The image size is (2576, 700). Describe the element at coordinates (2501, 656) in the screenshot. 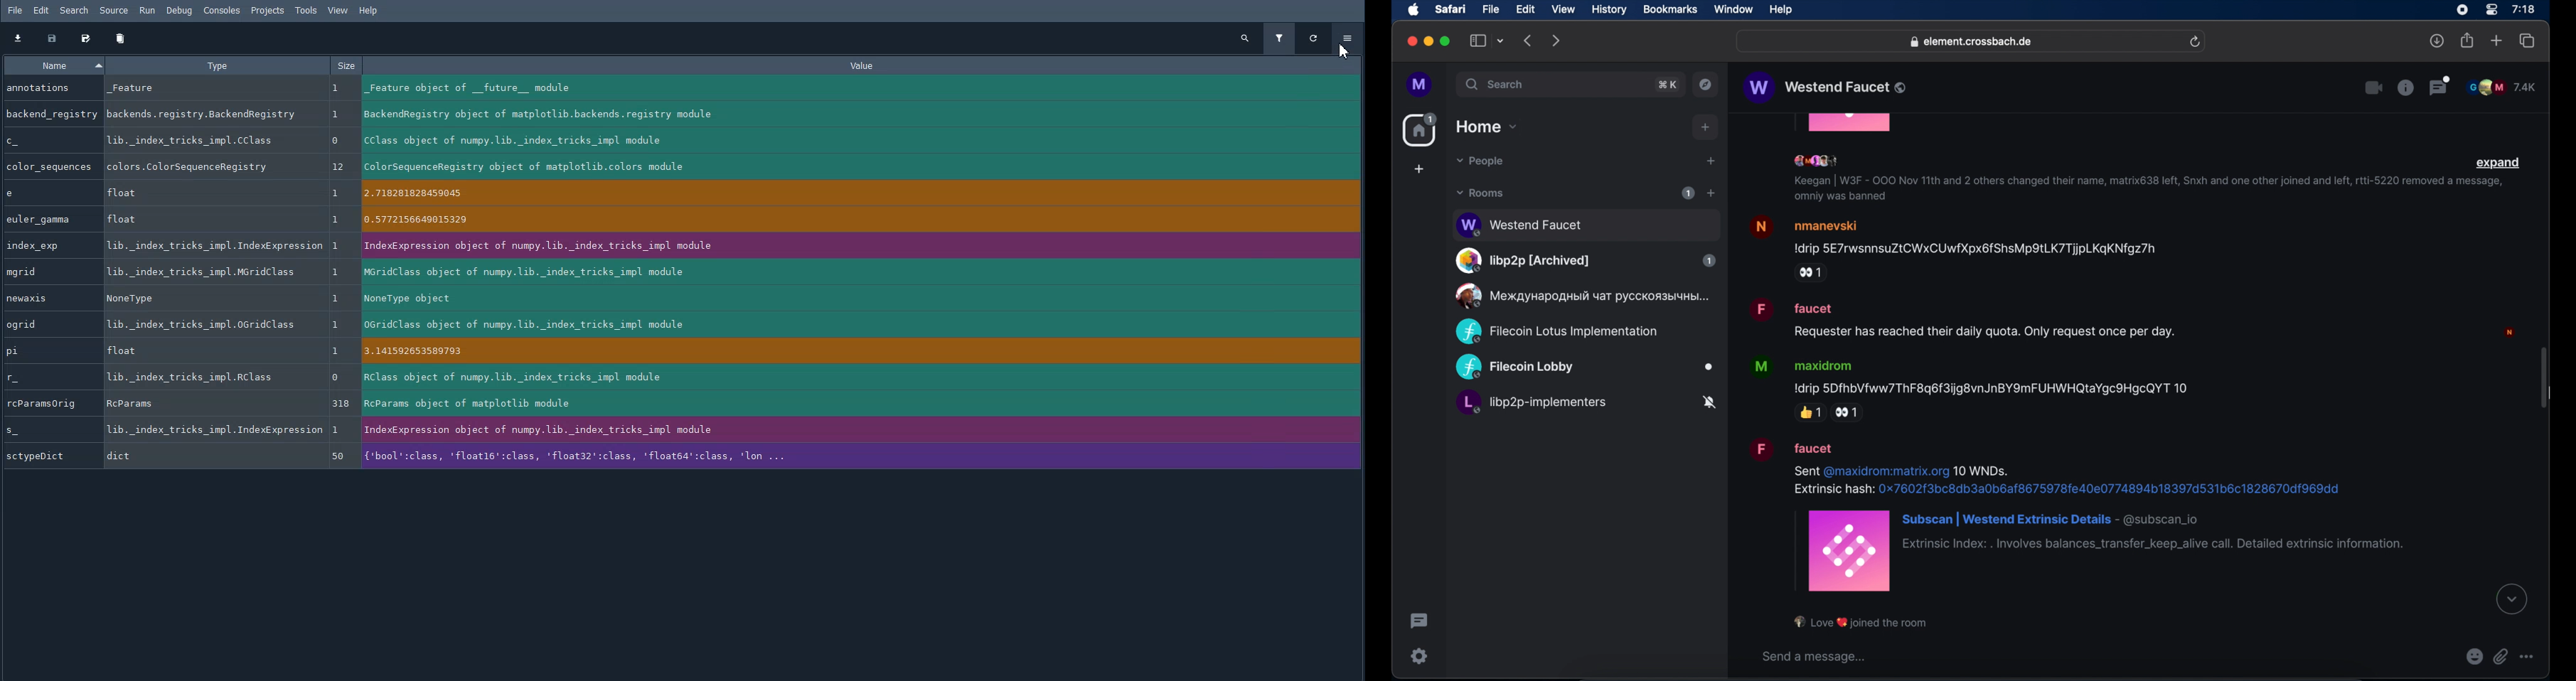

I see `attach file` at that location.